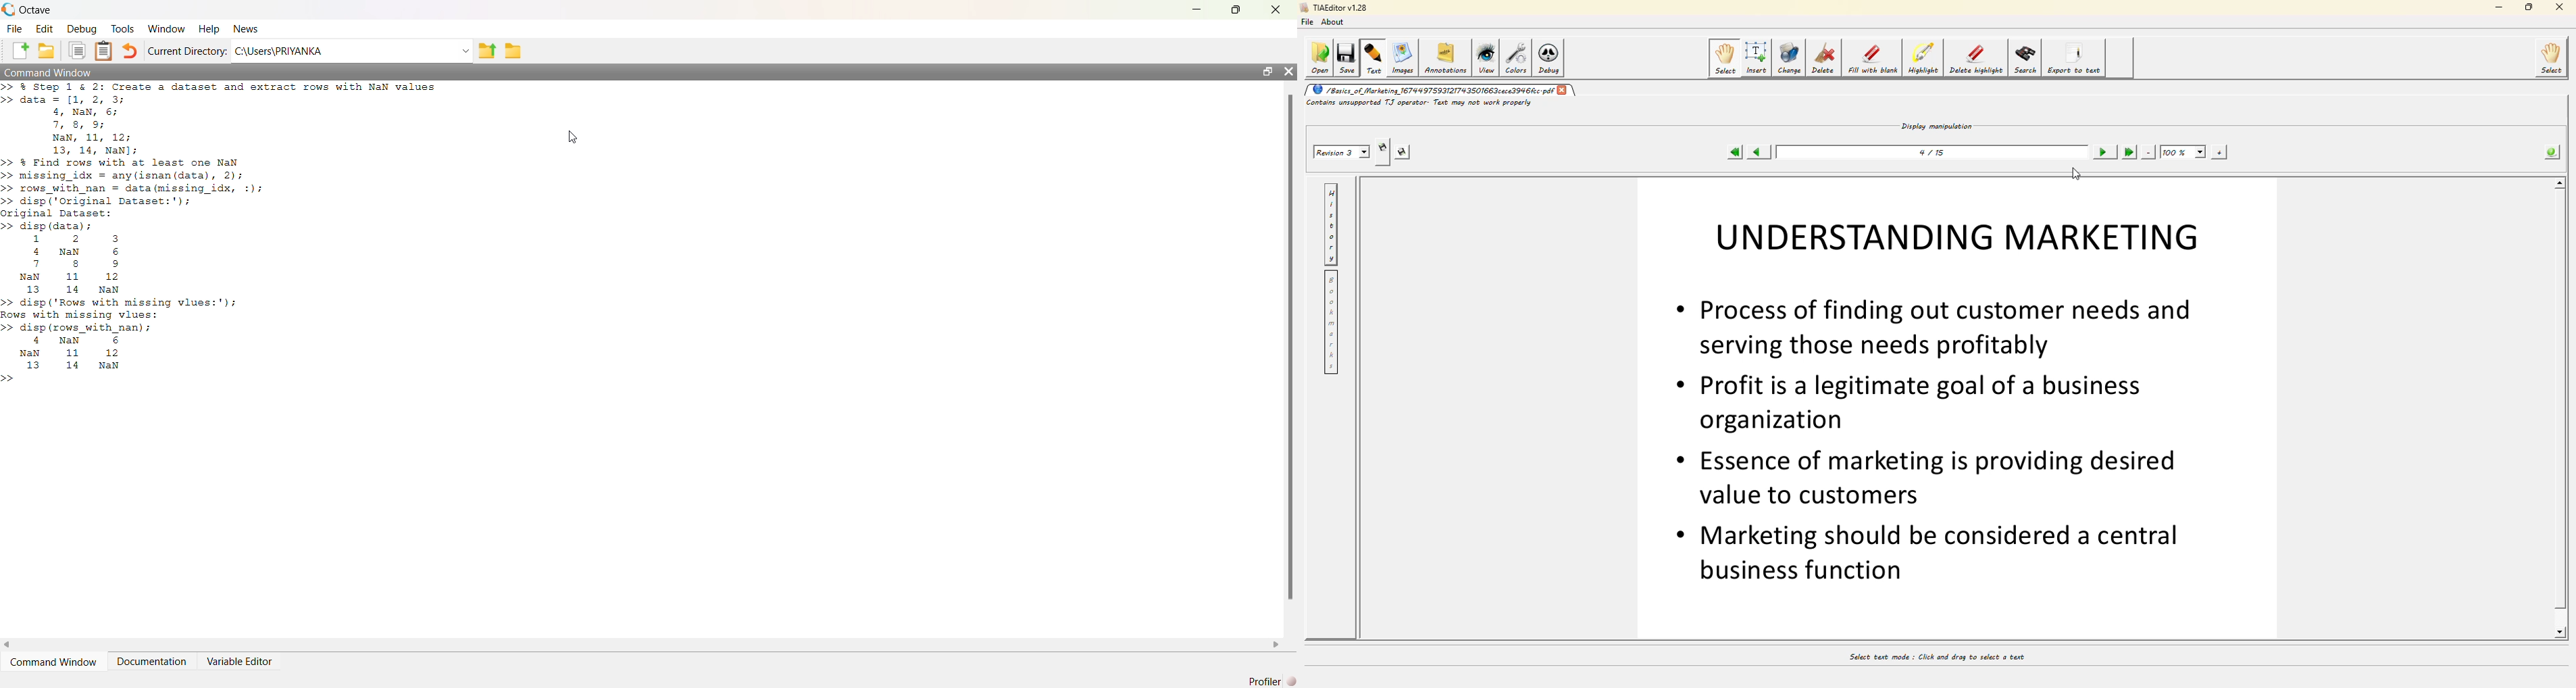 This screenshot has width=2576, height=700. Describe the element at coordinates (123, 28) in the screenshot. I see `Tools` at that location.